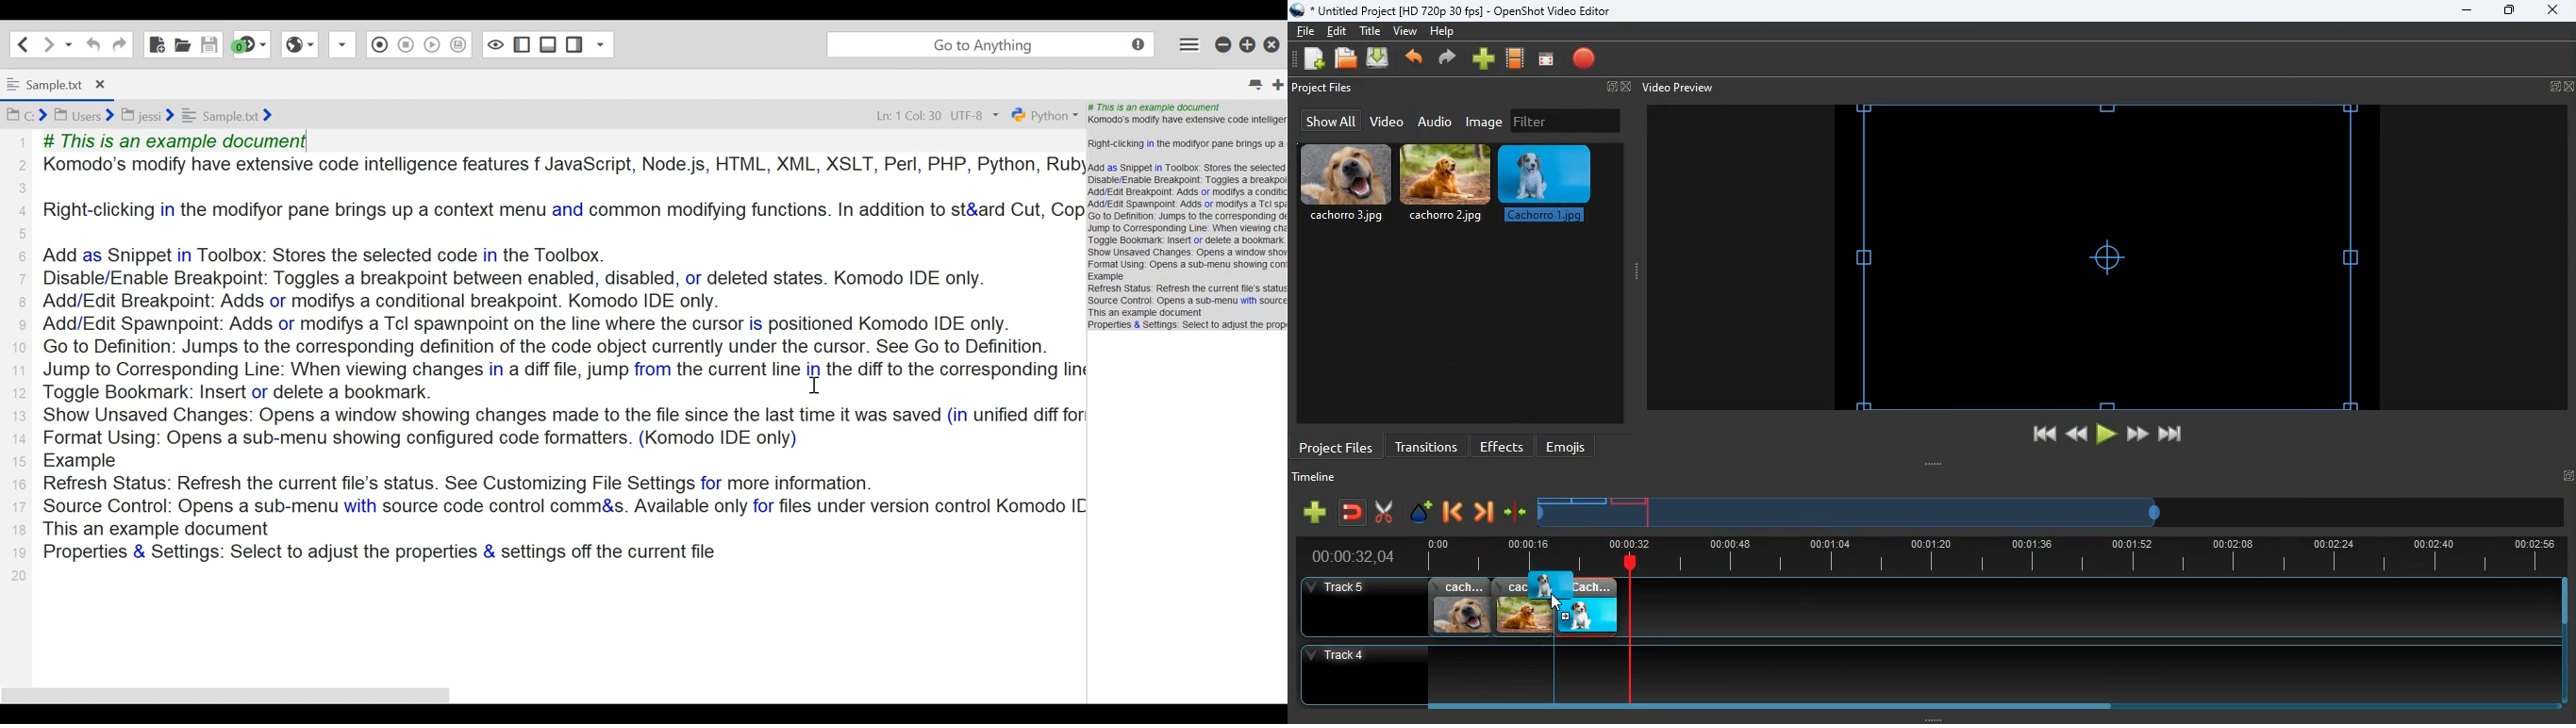 This screenshot has height=728, width=2576. Describe the element at coordinates (1484, 59) in the screenshot. I see `add` at that location.